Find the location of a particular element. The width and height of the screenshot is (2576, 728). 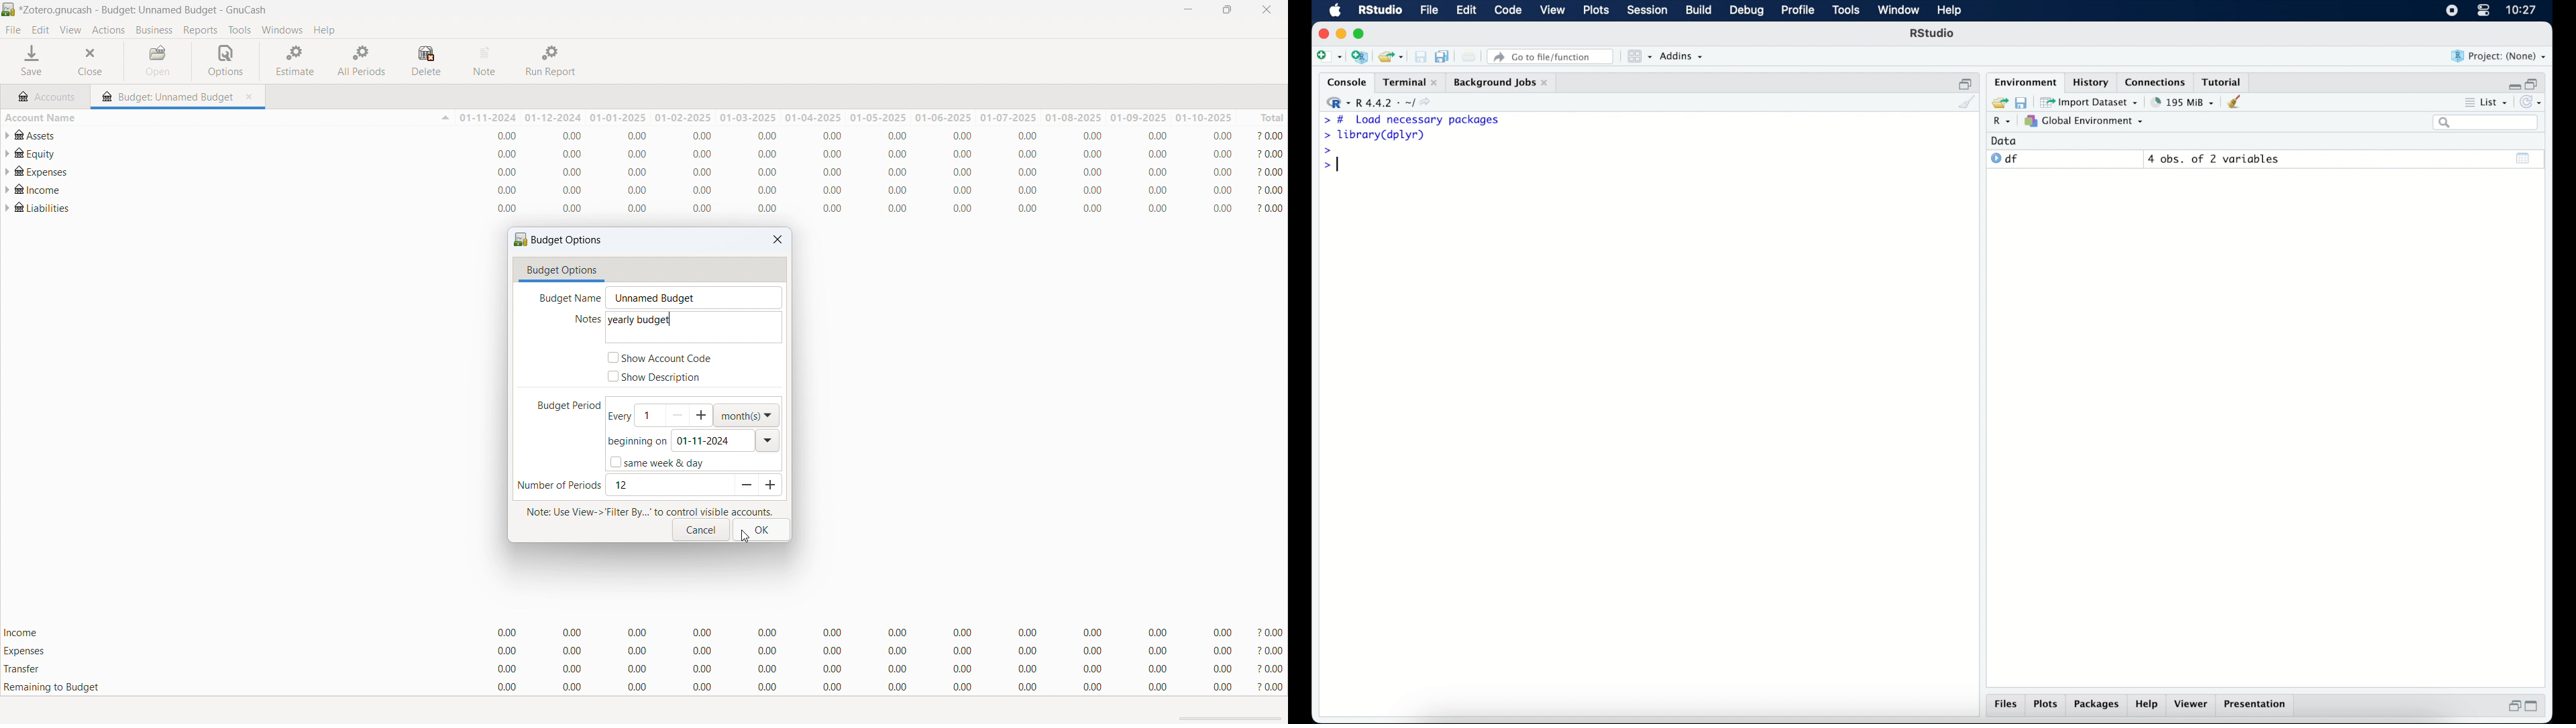

> # Load necessary packages| is located at coordinates (1411, 120).